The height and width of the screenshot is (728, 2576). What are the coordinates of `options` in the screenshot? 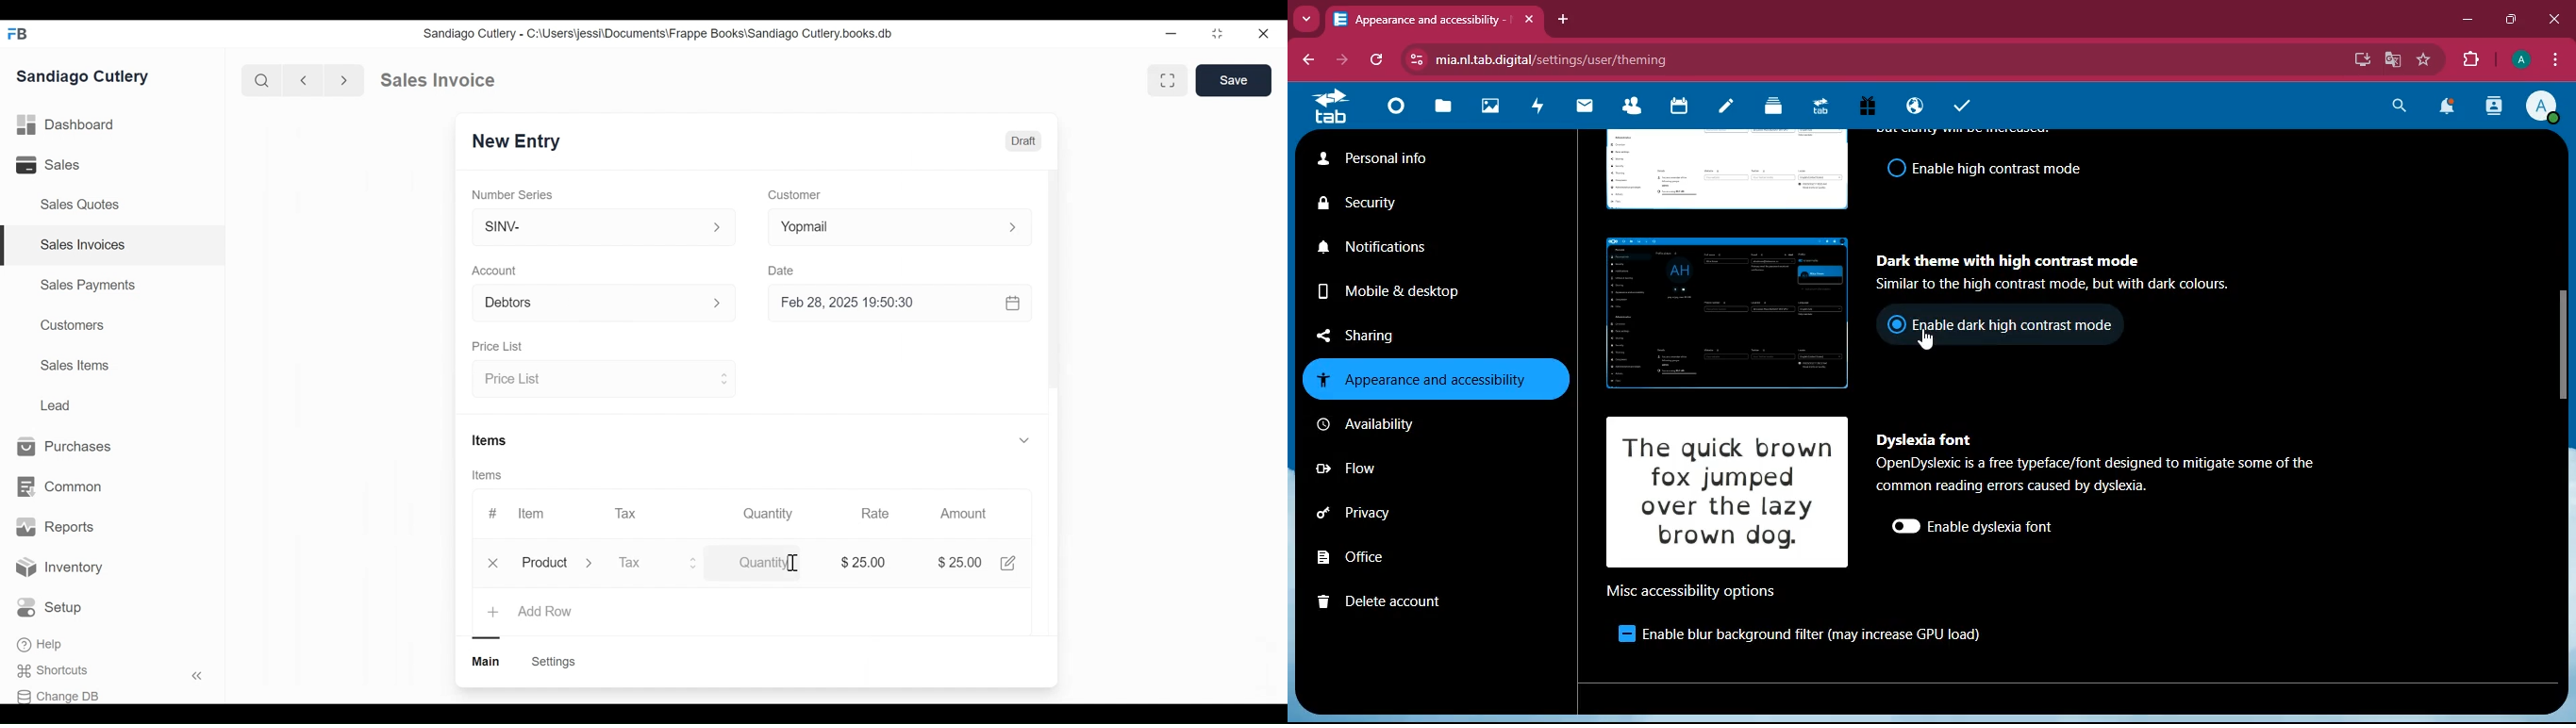 It's located at (1692, 589).